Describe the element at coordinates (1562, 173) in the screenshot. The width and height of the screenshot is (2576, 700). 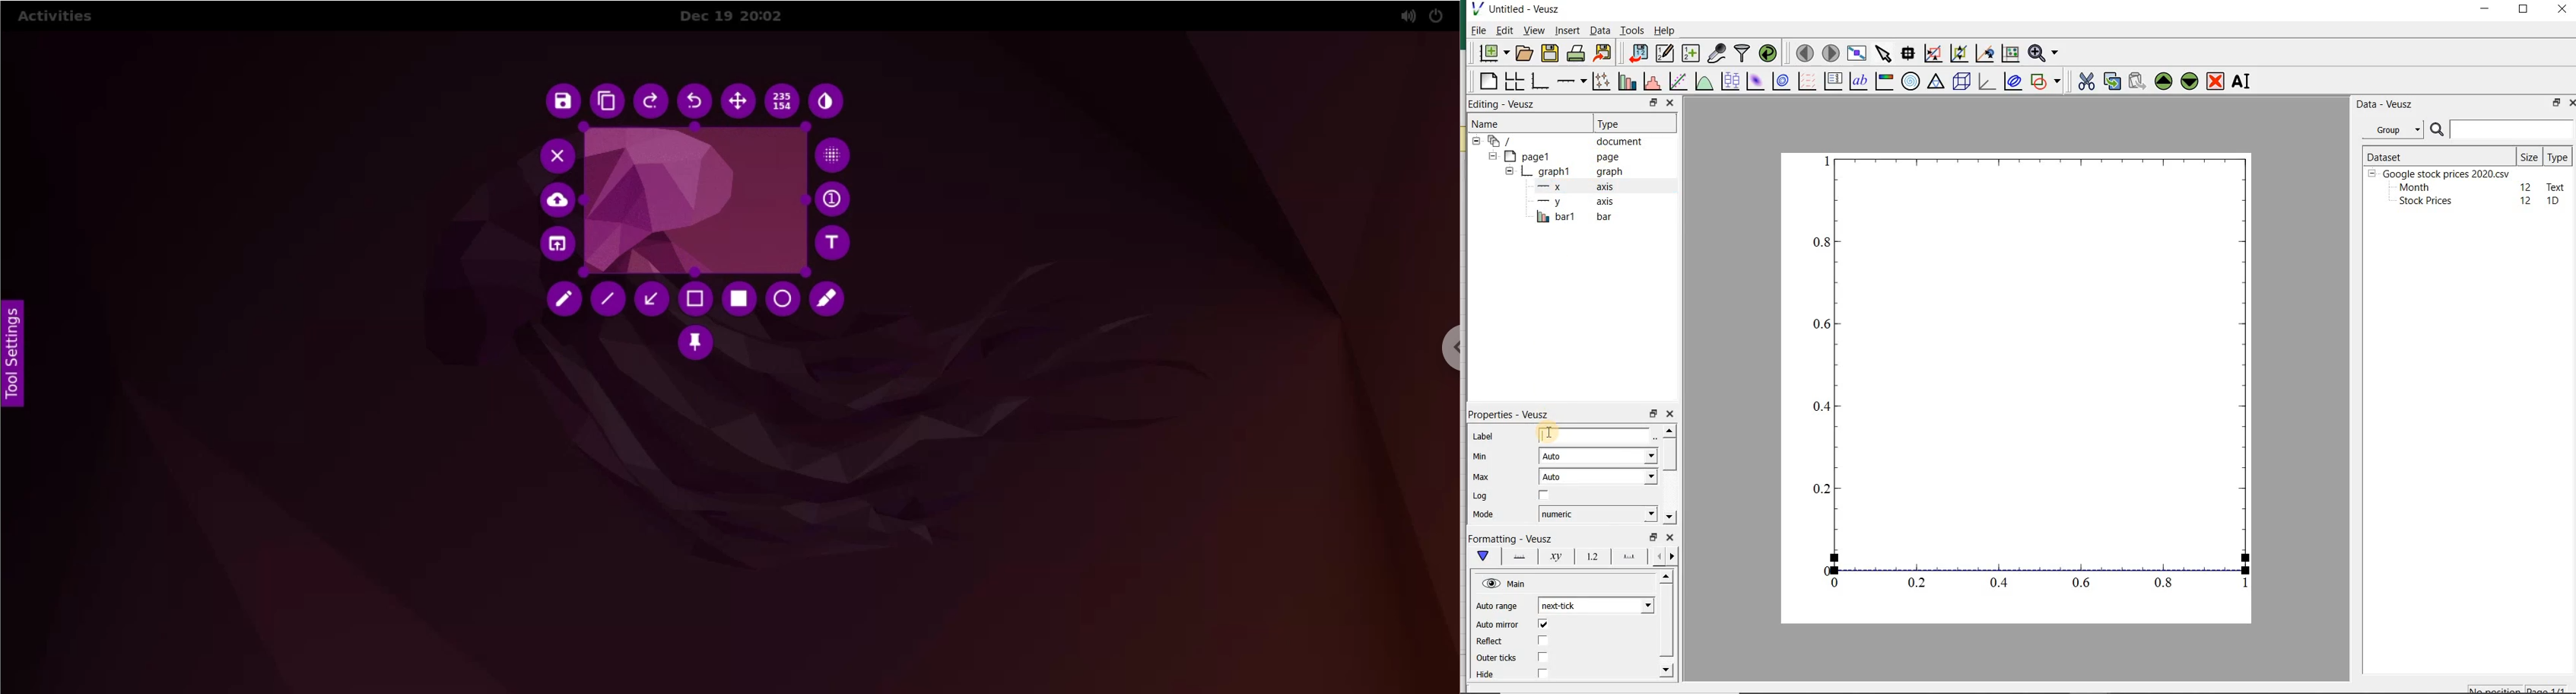
I see `graph1` at that location.